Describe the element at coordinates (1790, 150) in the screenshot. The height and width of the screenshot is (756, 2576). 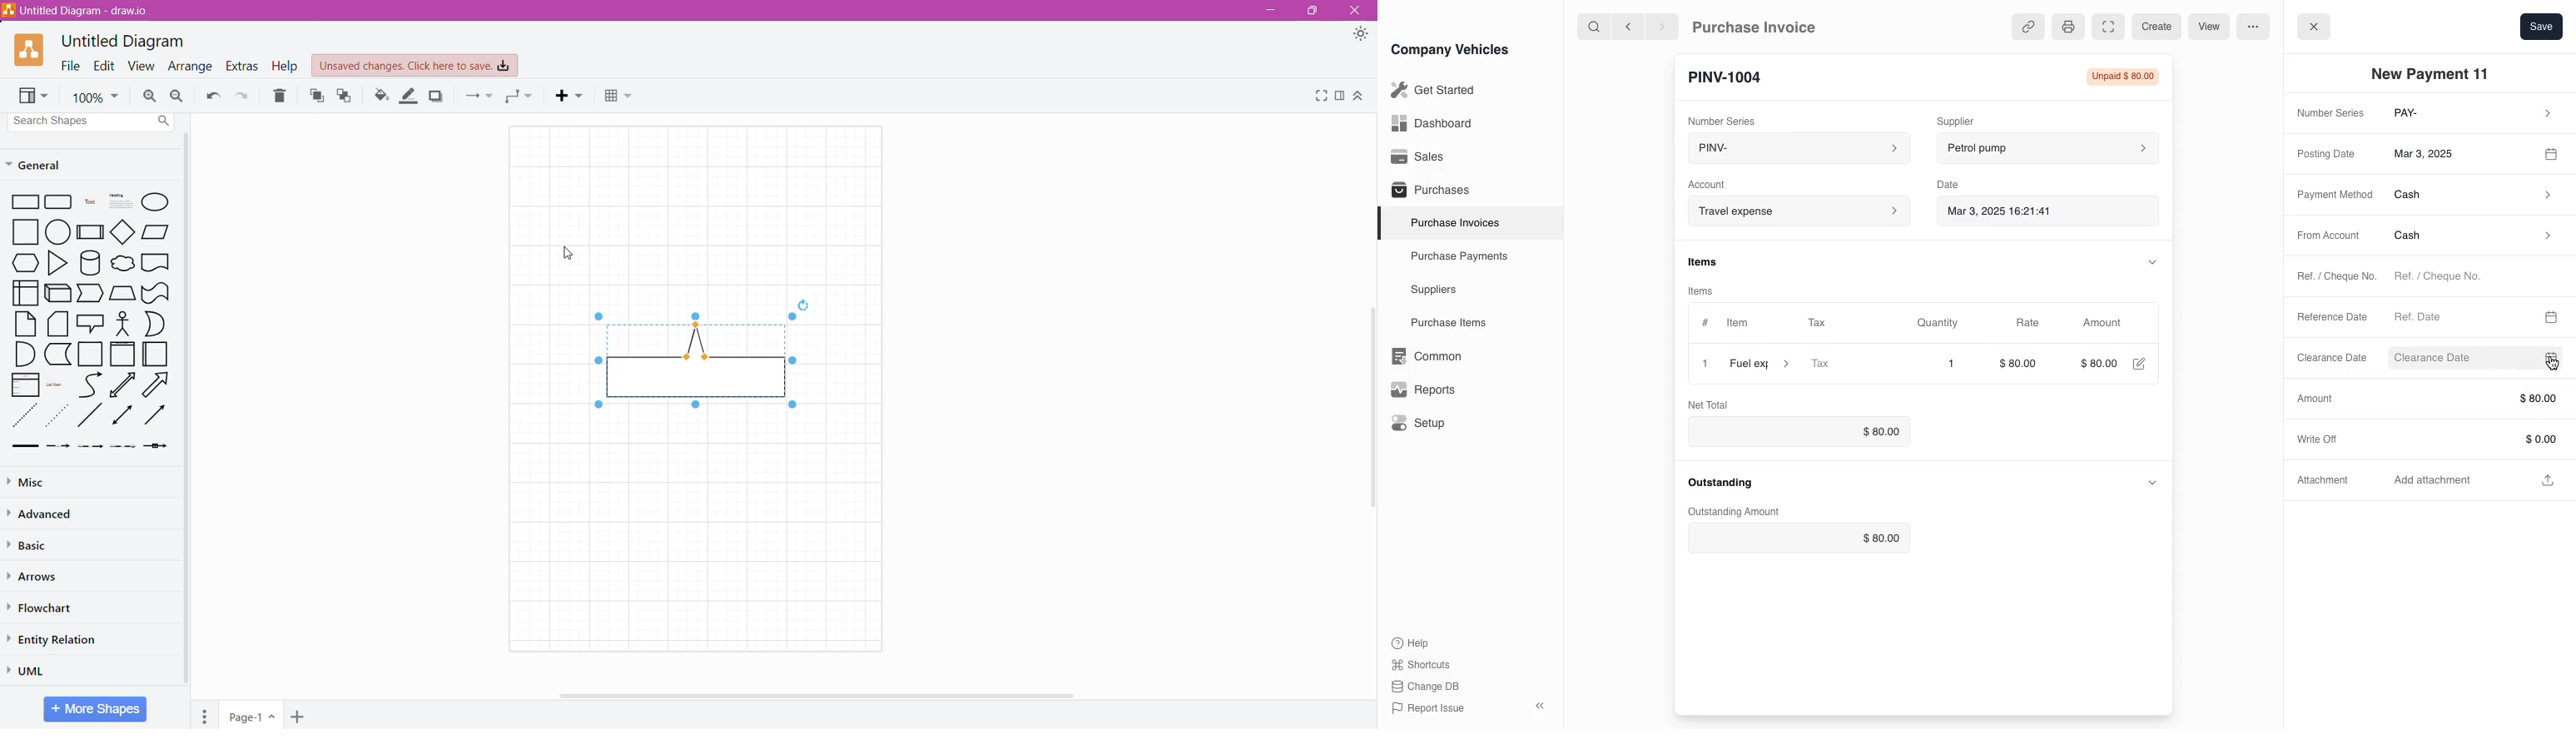
I see `PINV-` at that location.